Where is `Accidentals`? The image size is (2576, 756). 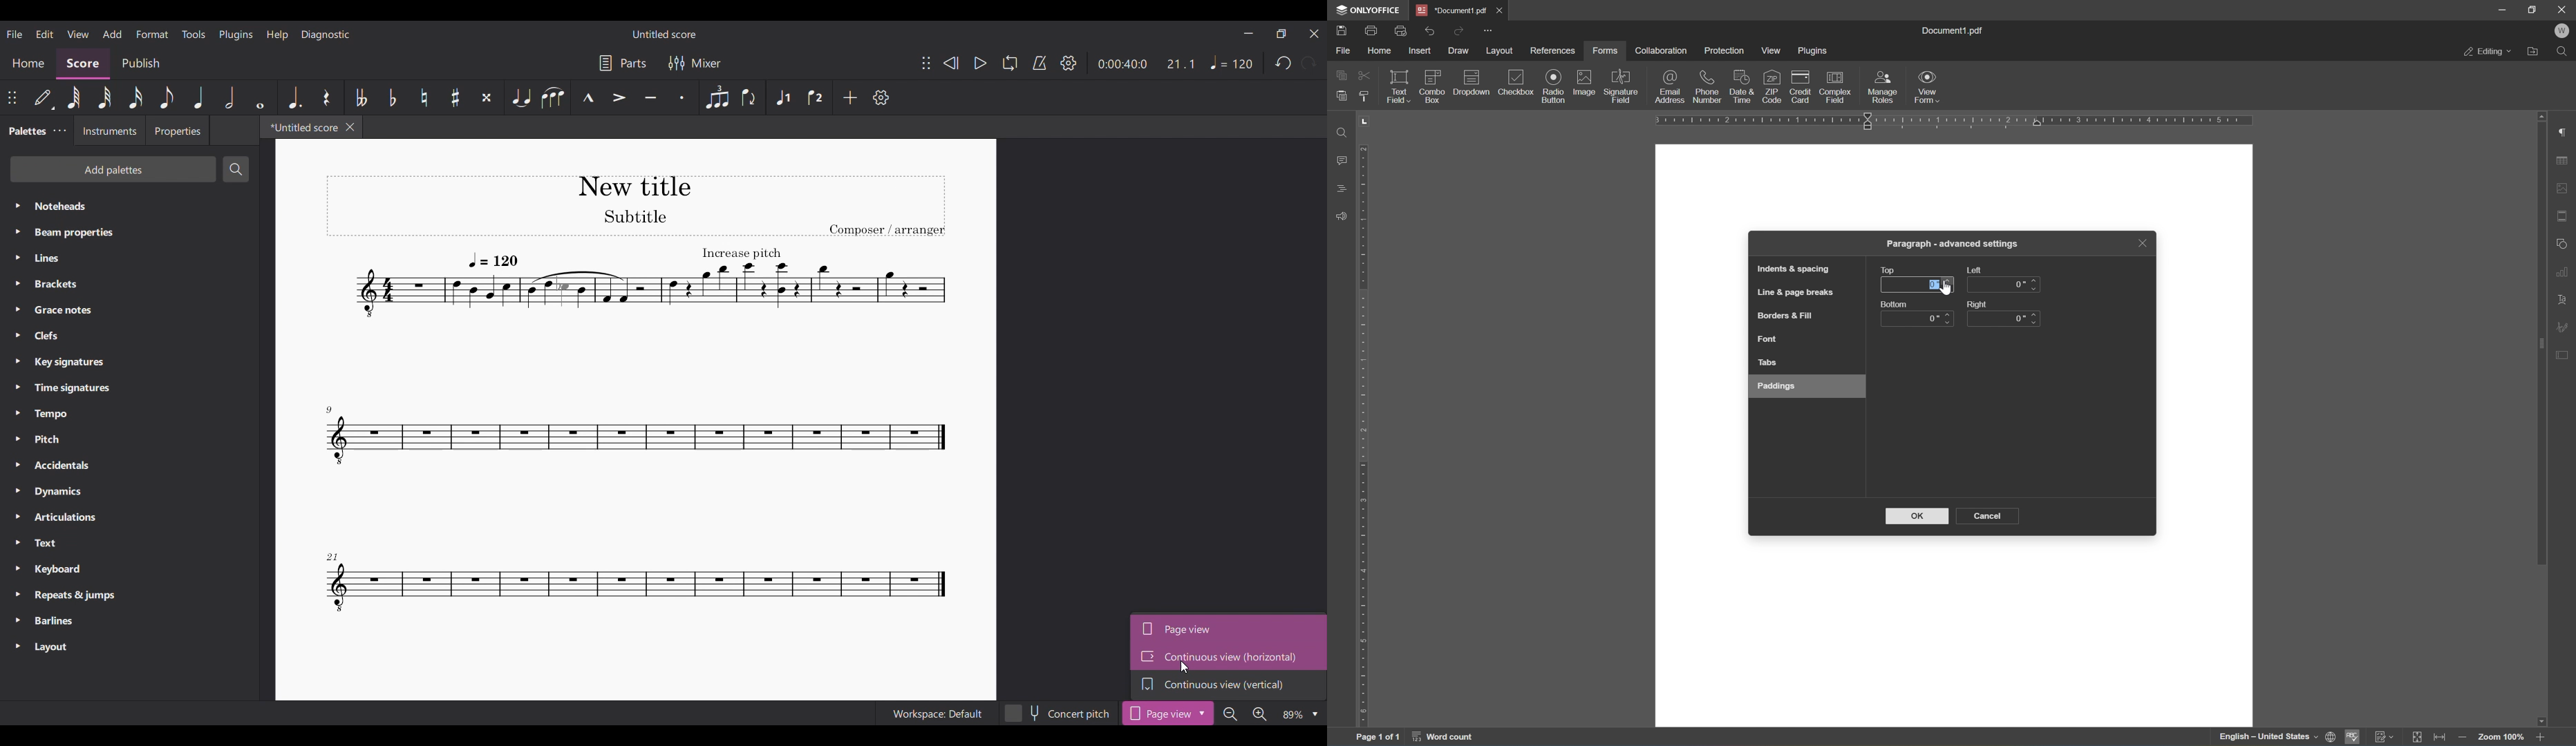 Accidentals is located at coordinates (129, 465).